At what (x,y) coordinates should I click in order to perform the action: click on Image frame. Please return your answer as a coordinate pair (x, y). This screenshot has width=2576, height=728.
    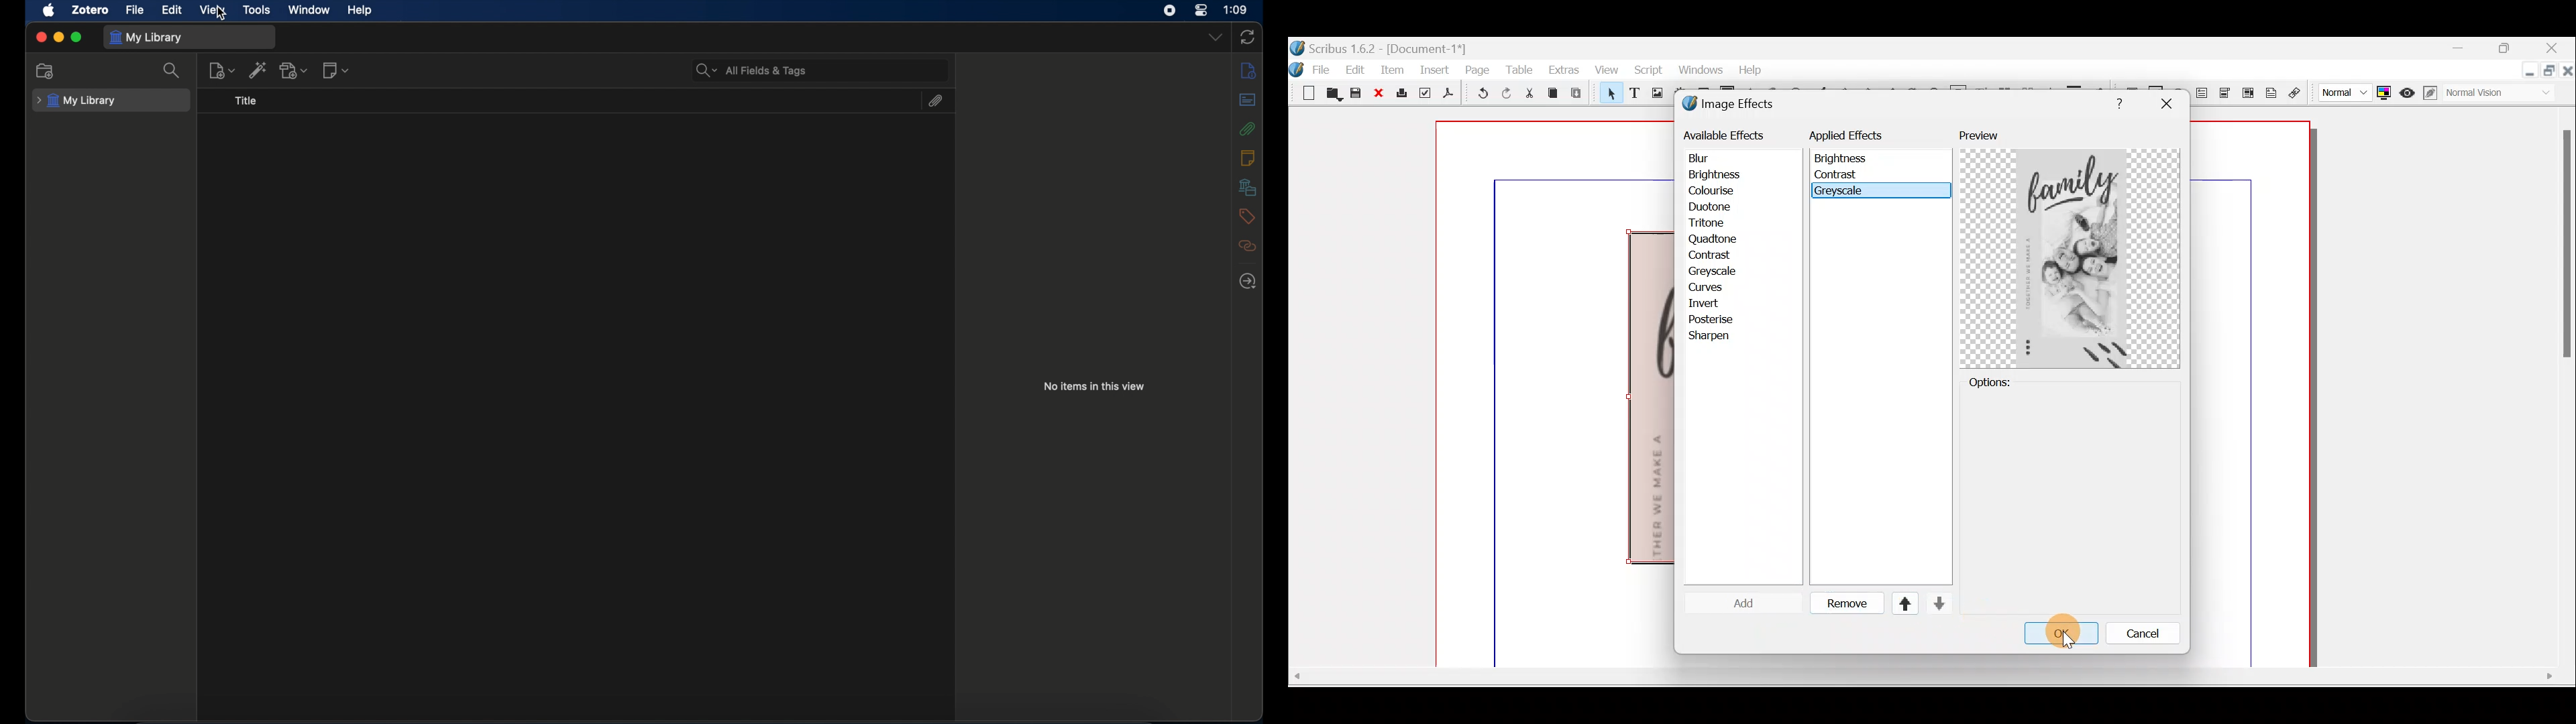
    Looking at the image, I should click on (1654, 93).